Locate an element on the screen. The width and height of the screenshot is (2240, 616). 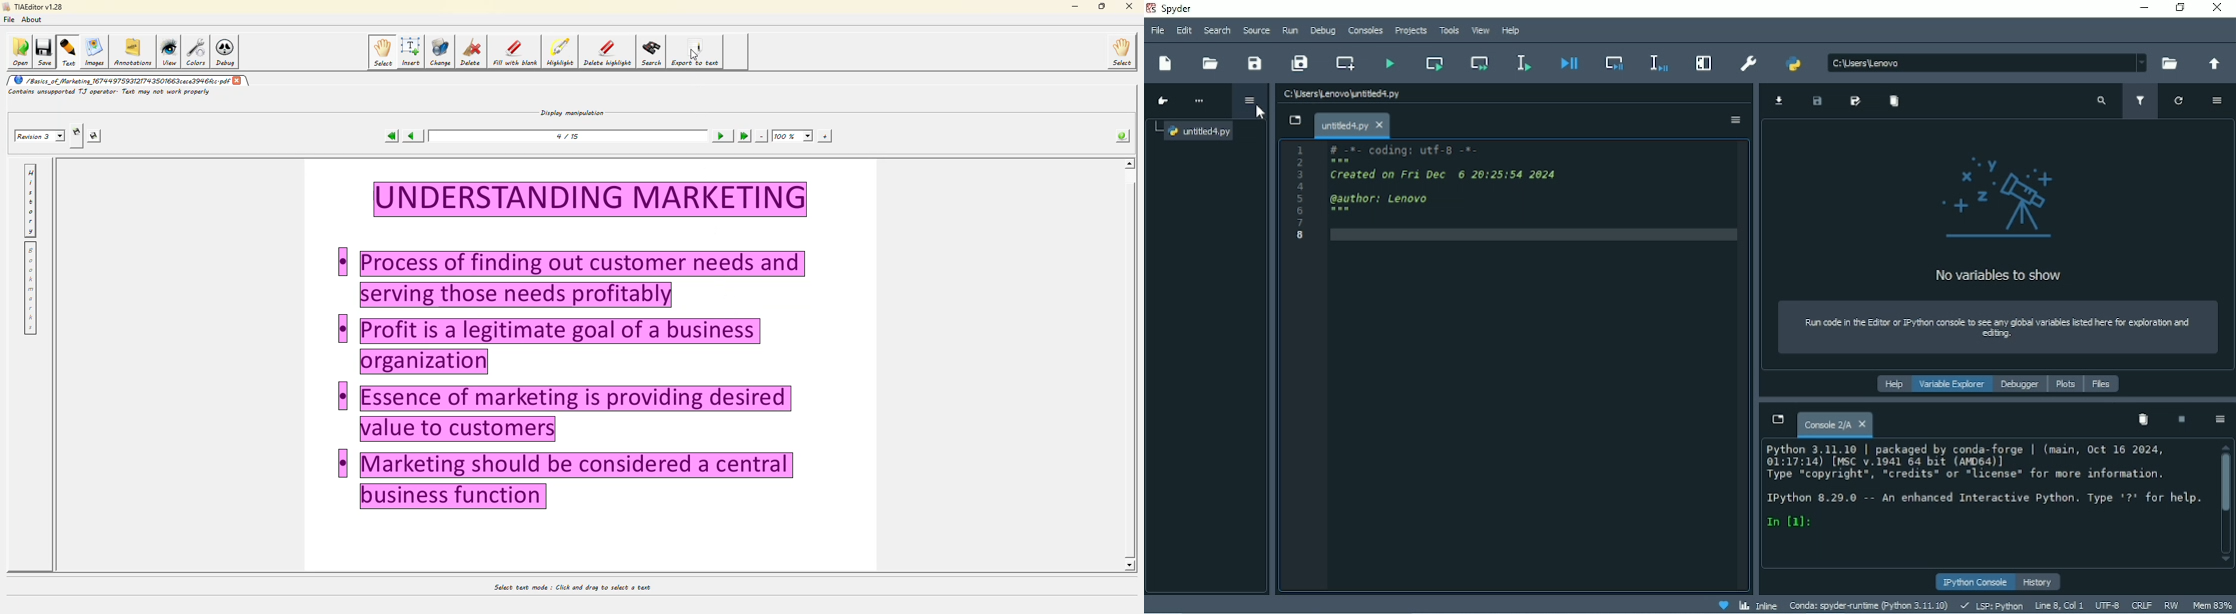
Source is located at coordinates (1257, 30).